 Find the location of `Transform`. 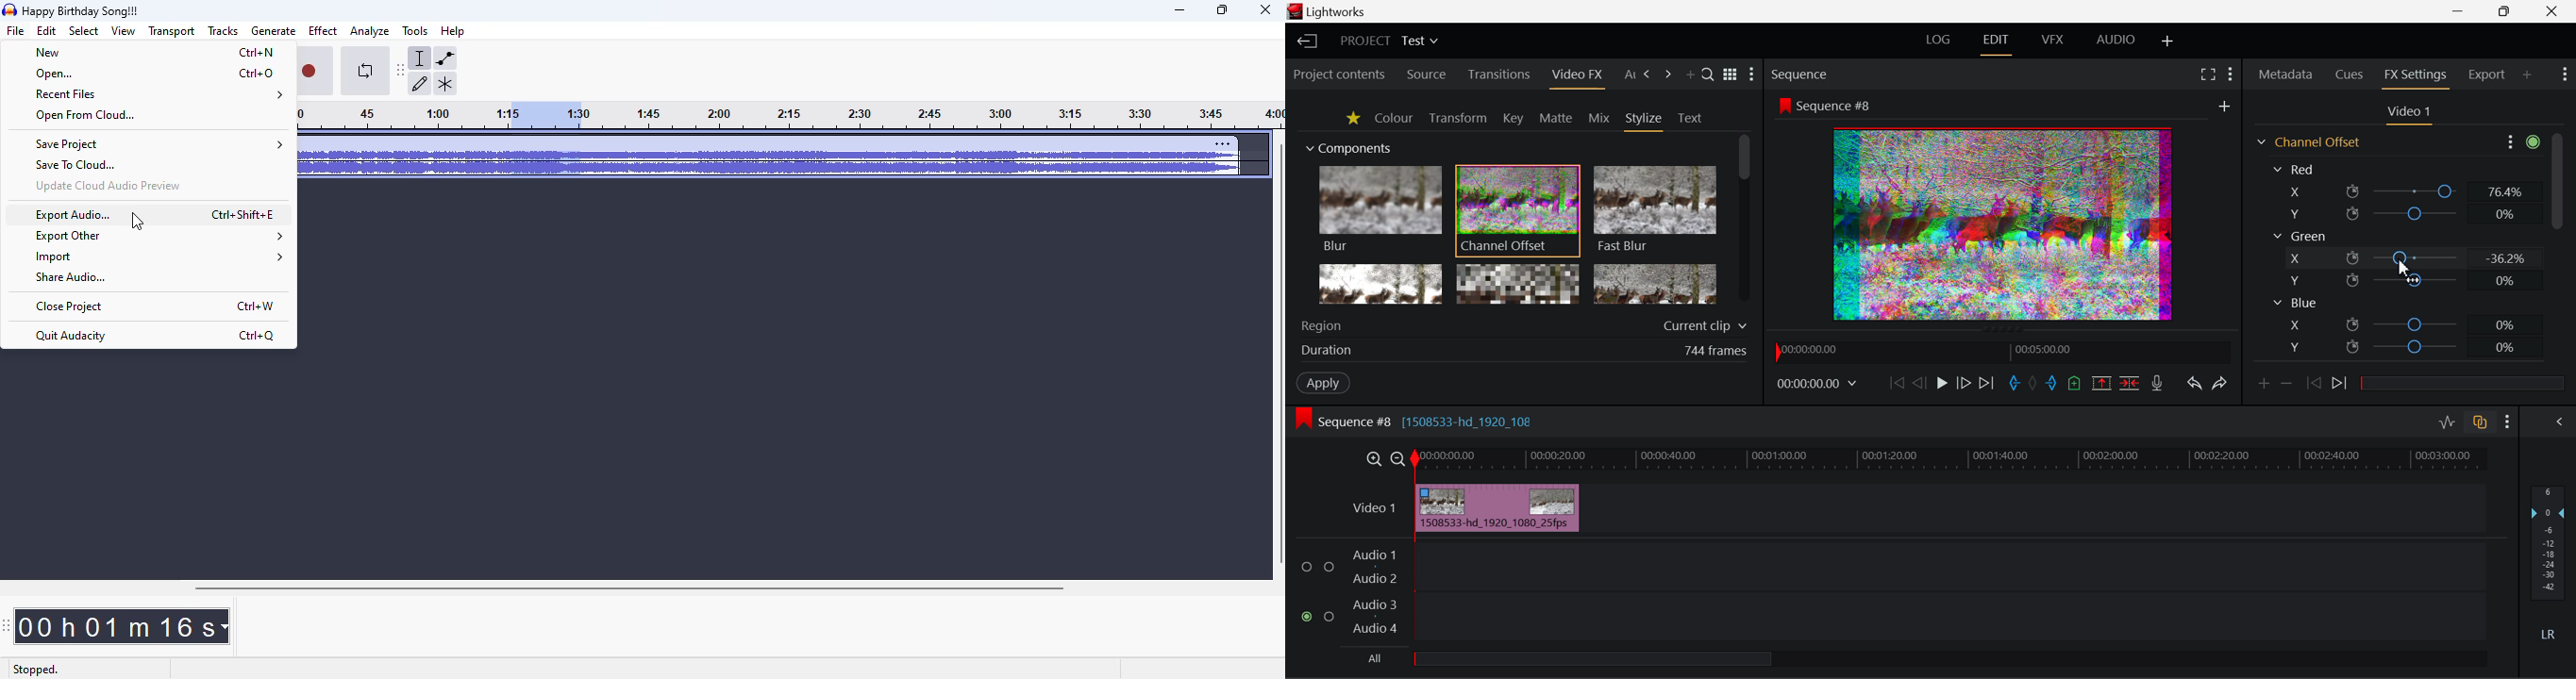

Transform is located at coordinates (1457, 118).